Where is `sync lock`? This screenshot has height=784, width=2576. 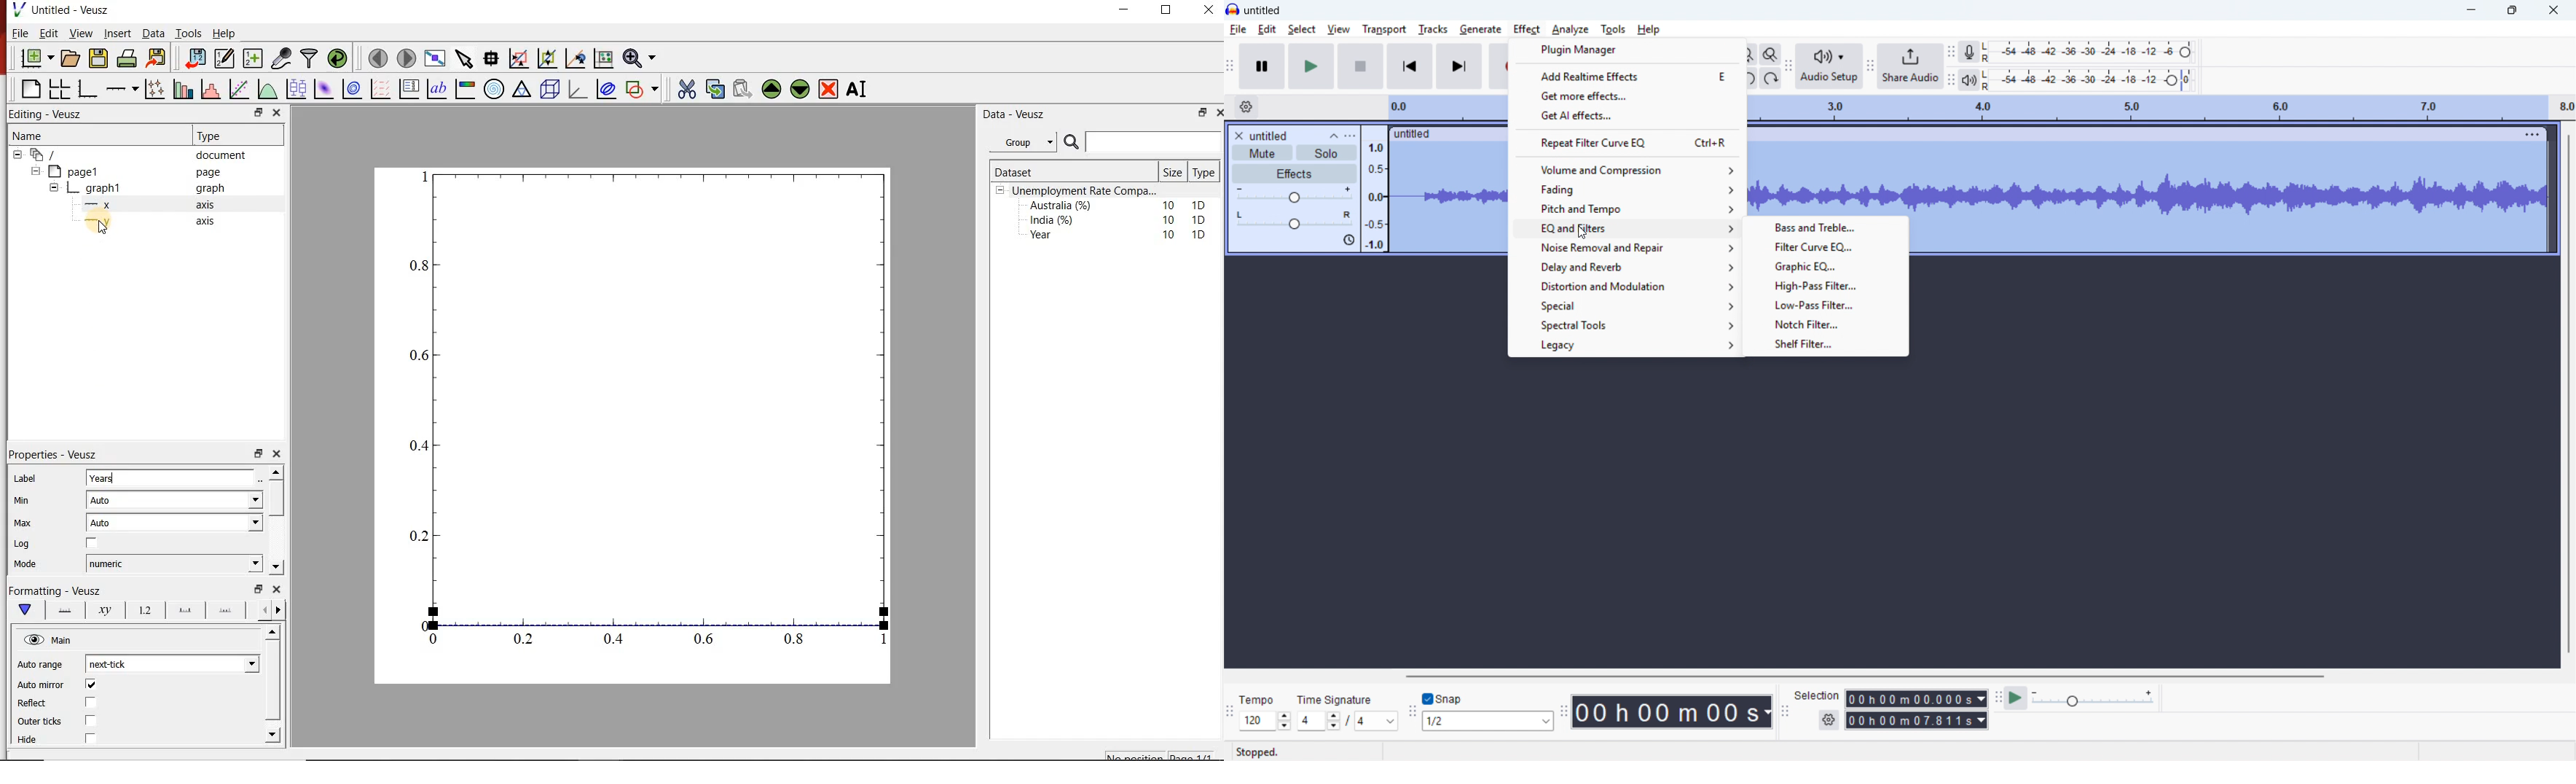
sync lock is located at coordinates (1348, 240).